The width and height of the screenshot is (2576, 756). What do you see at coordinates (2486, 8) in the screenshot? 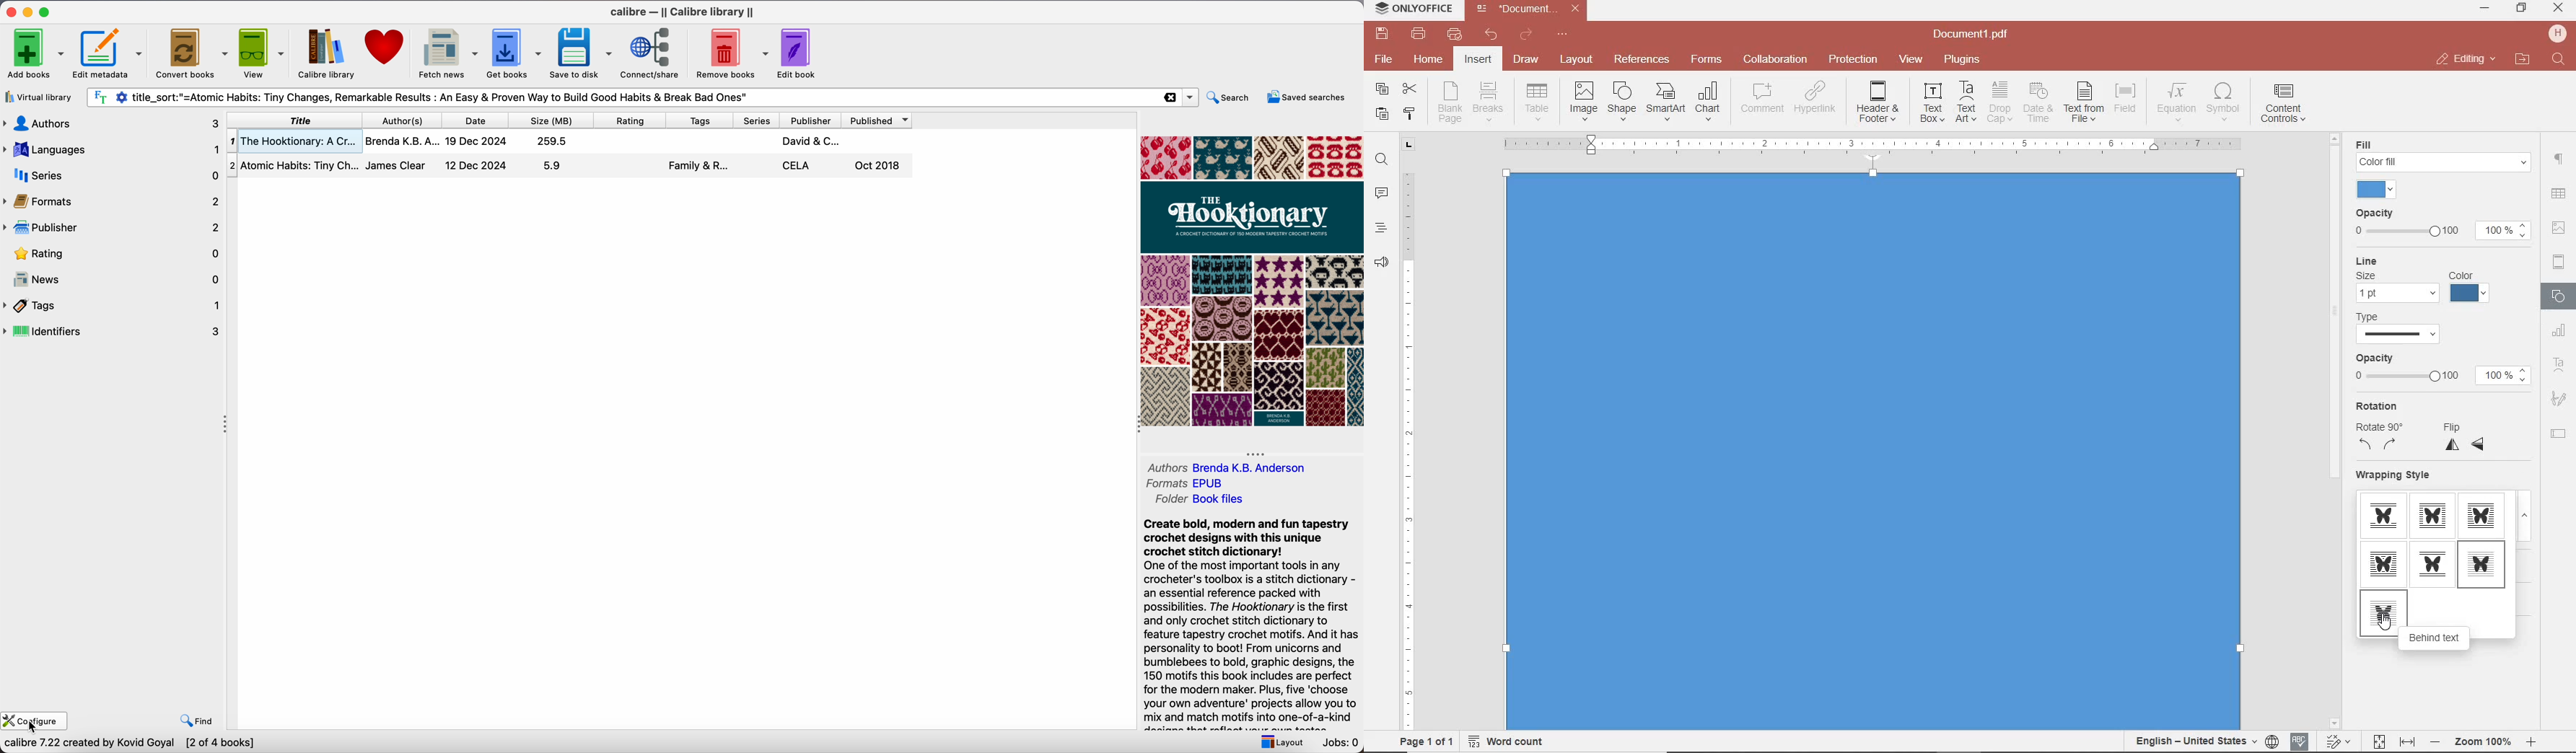
I see `minimize` at bounding box center [2486, 8].